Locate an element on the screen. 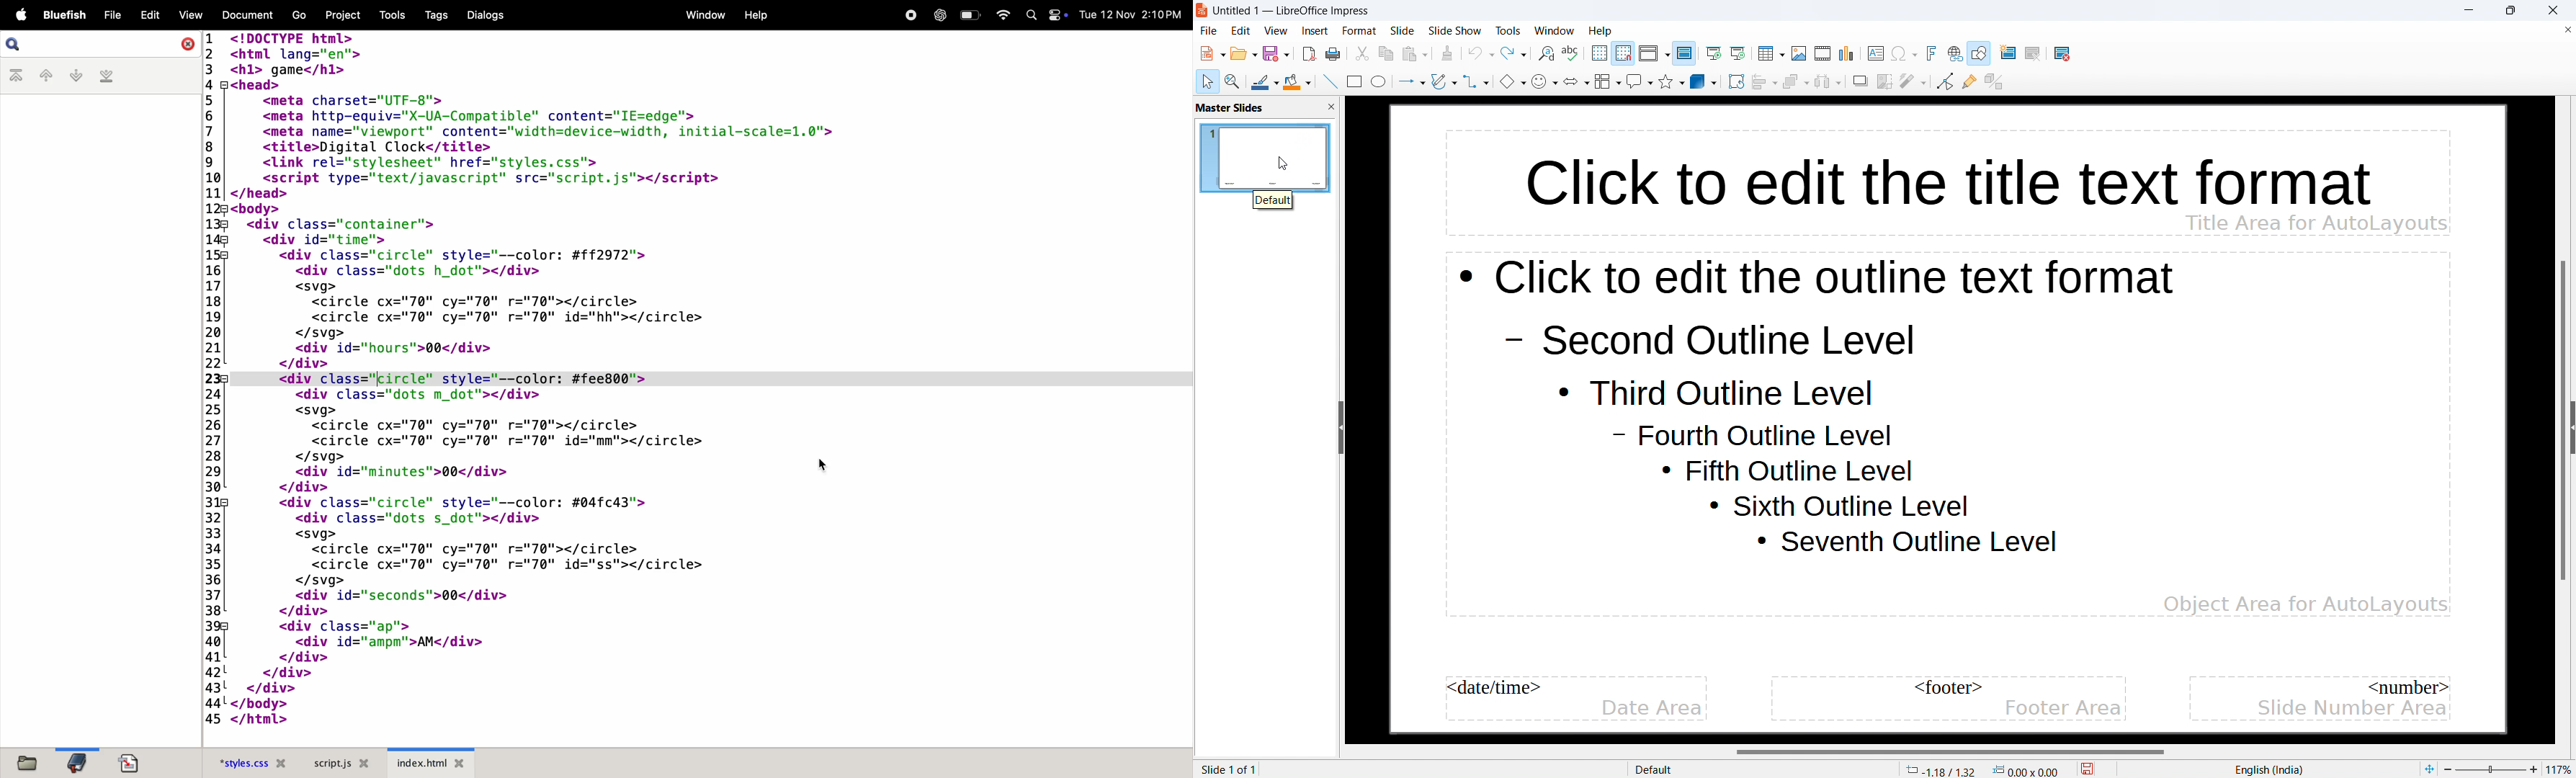  cursor is located at coordinates (1284, 164).